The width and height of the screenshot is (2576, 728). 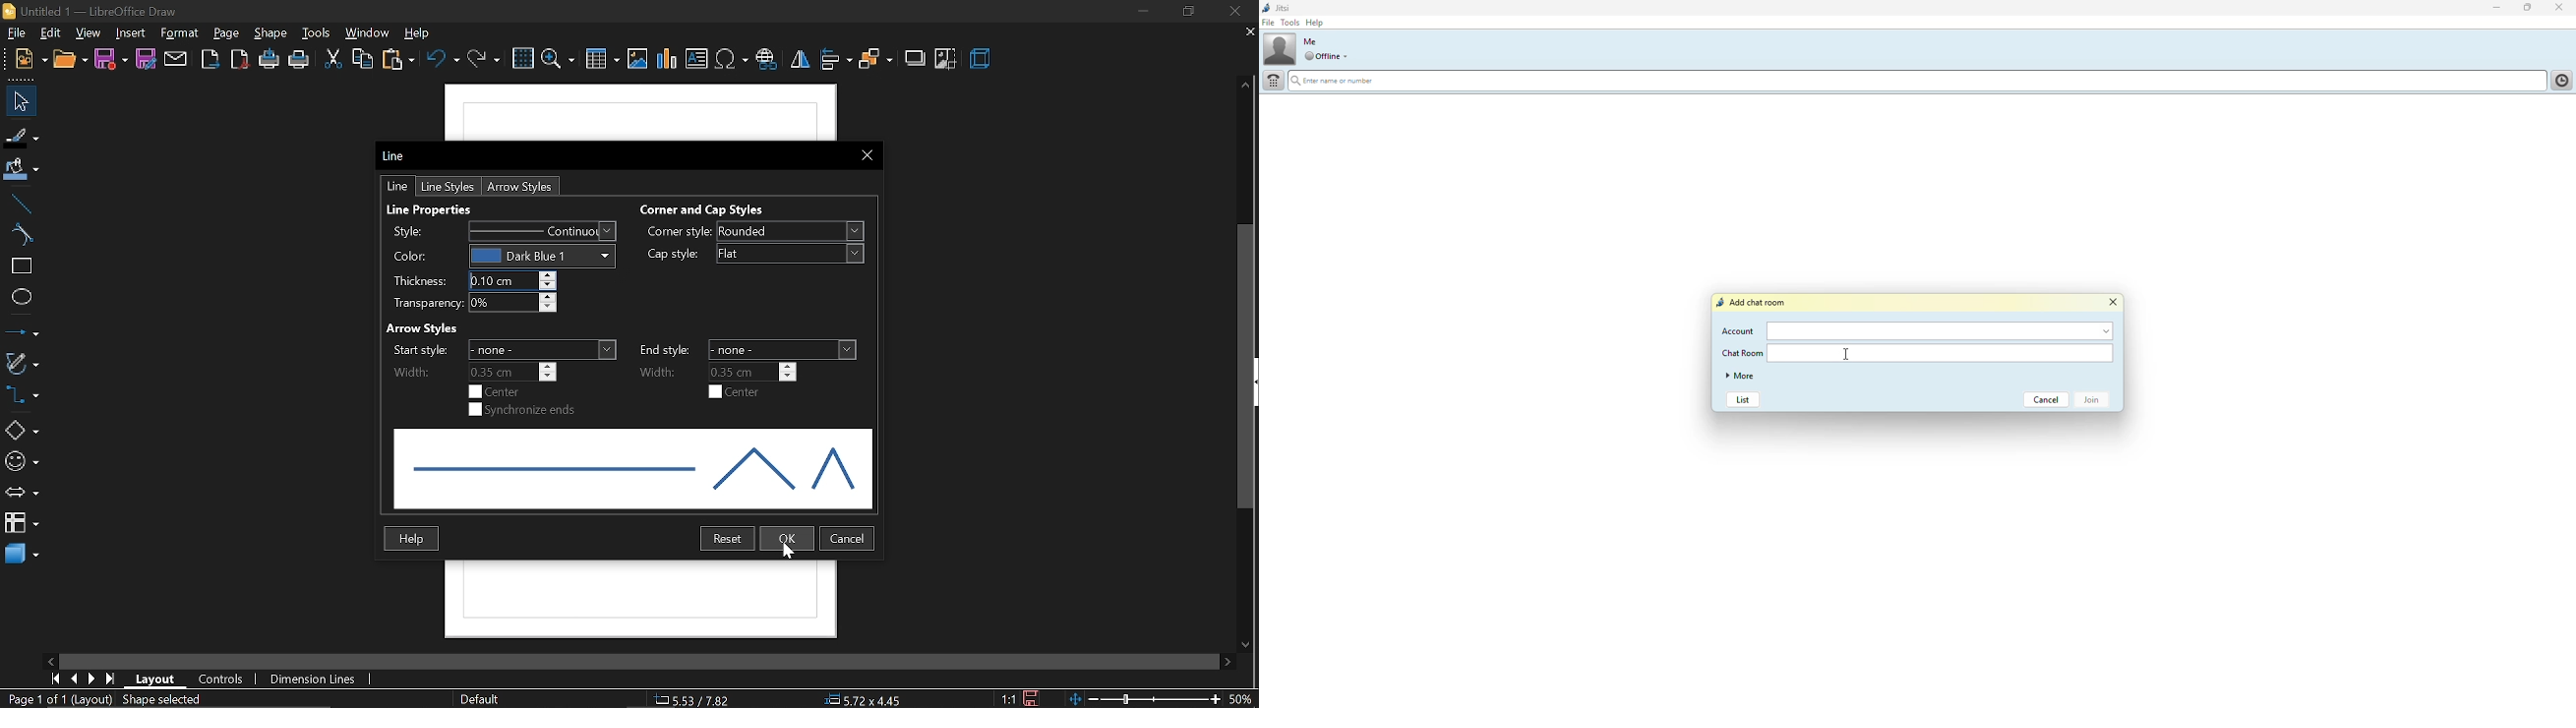 What do you see at coordinates (1943, 330) in the screenshot?
I see `account` at bounding box center [1943, 330].